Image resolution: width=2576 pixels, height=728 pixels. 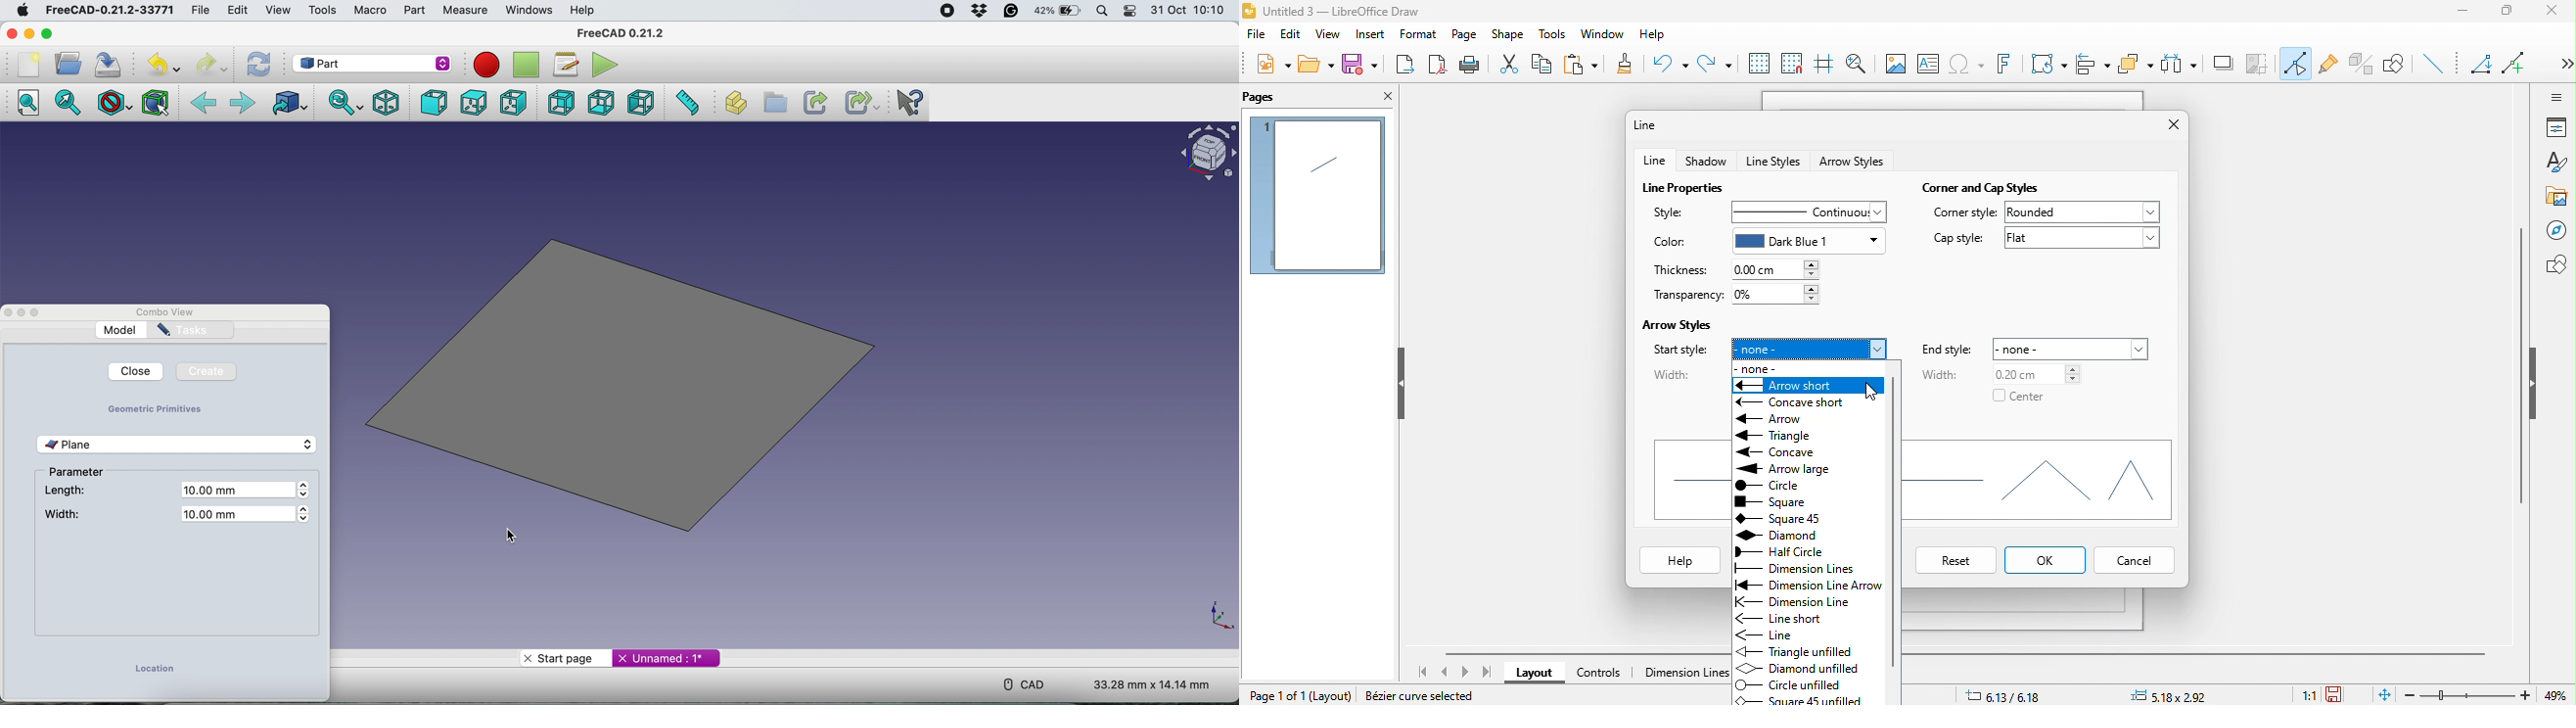 I want to click on dark blue 1, so click(x=1811, y=241).